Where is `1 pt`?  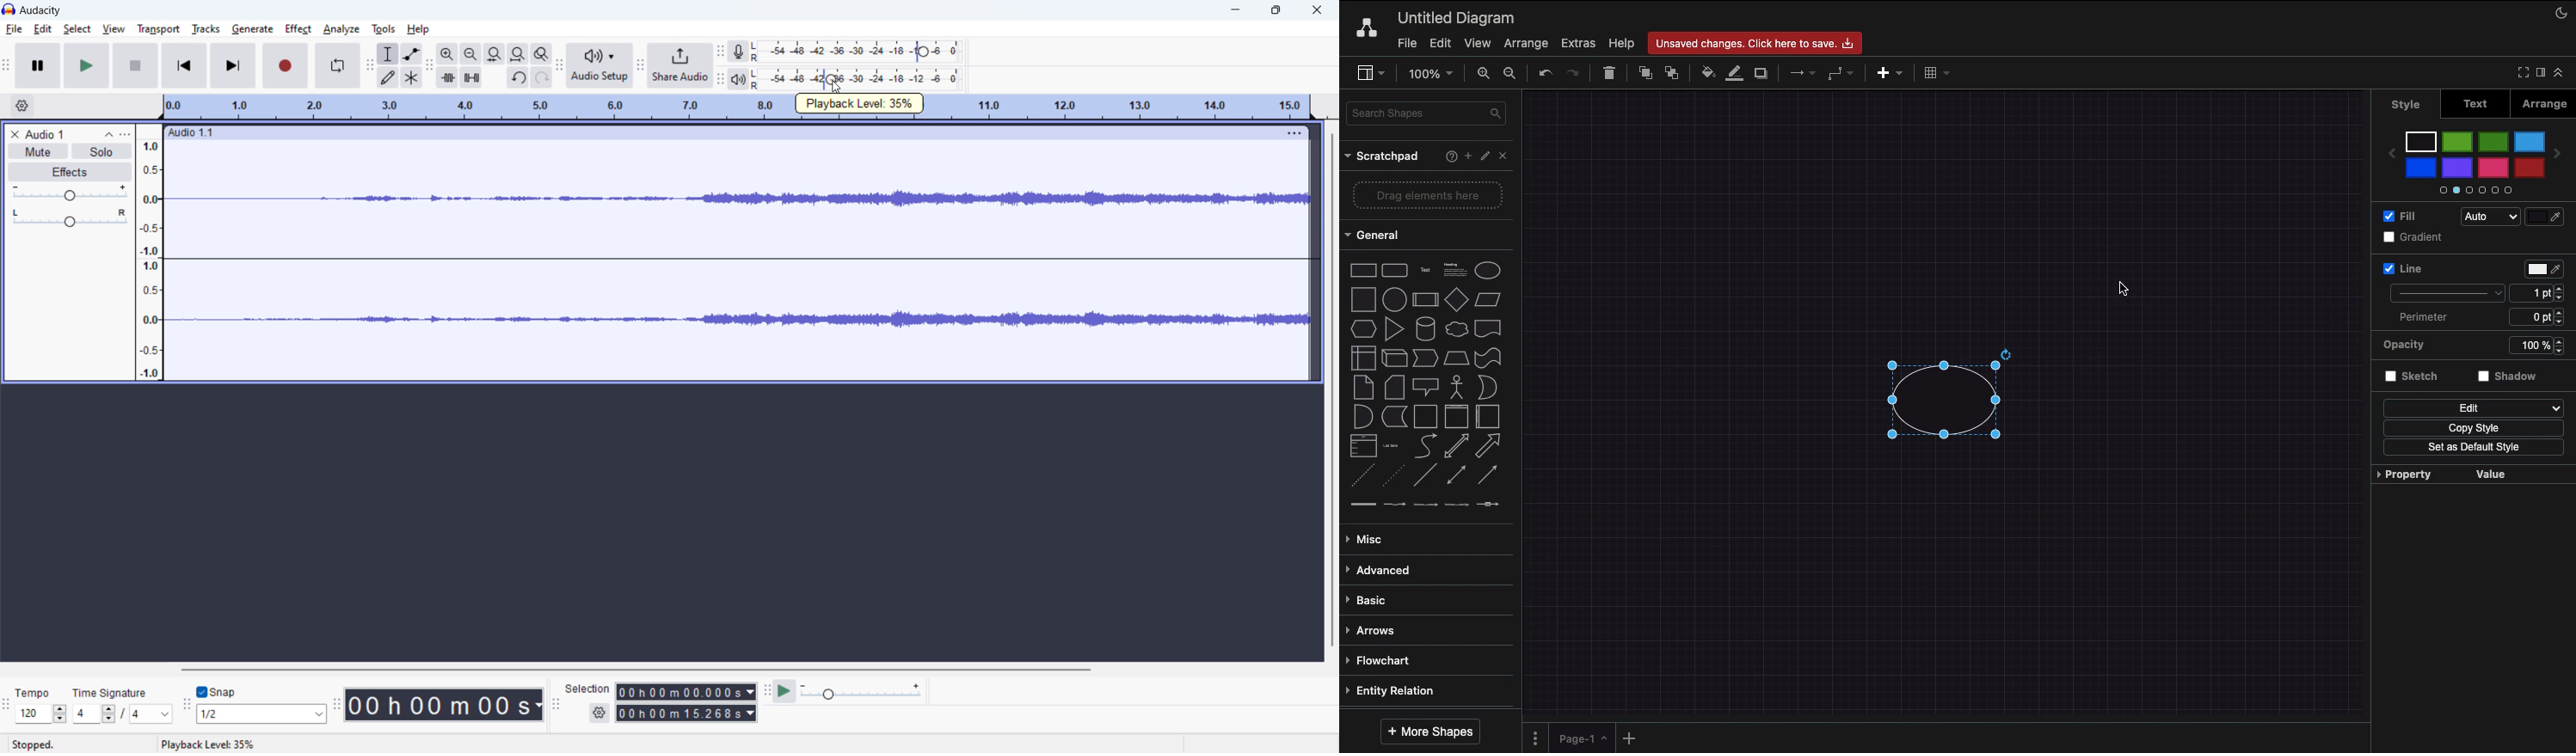 1 pt is located at coordinates (2536, 291).